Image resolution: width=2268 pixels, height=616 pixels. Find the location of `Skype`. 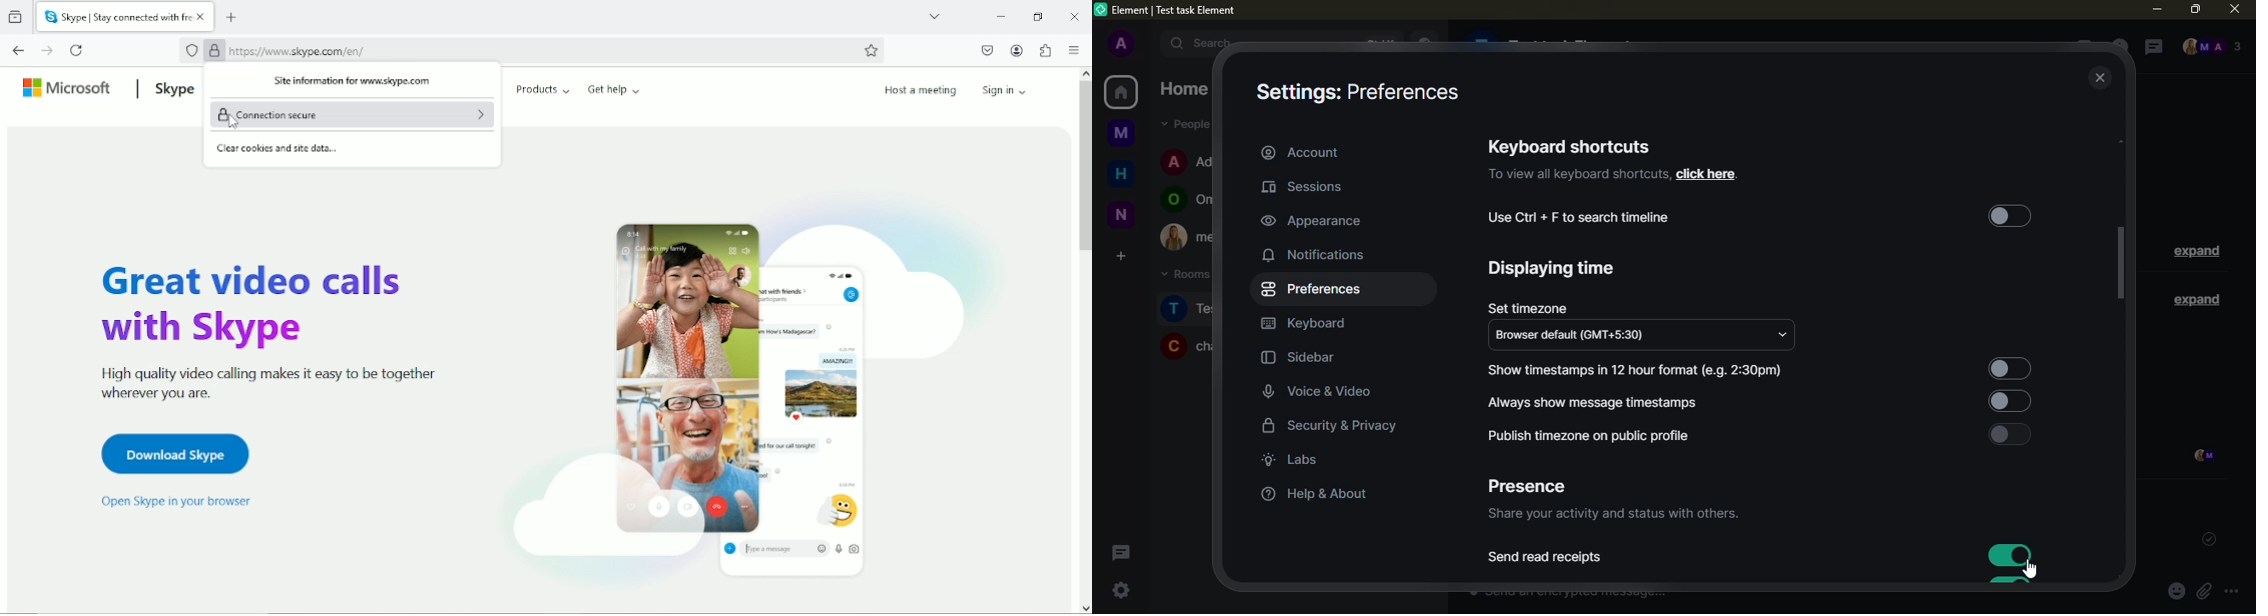

Skype is located at coordinates (172, 88).